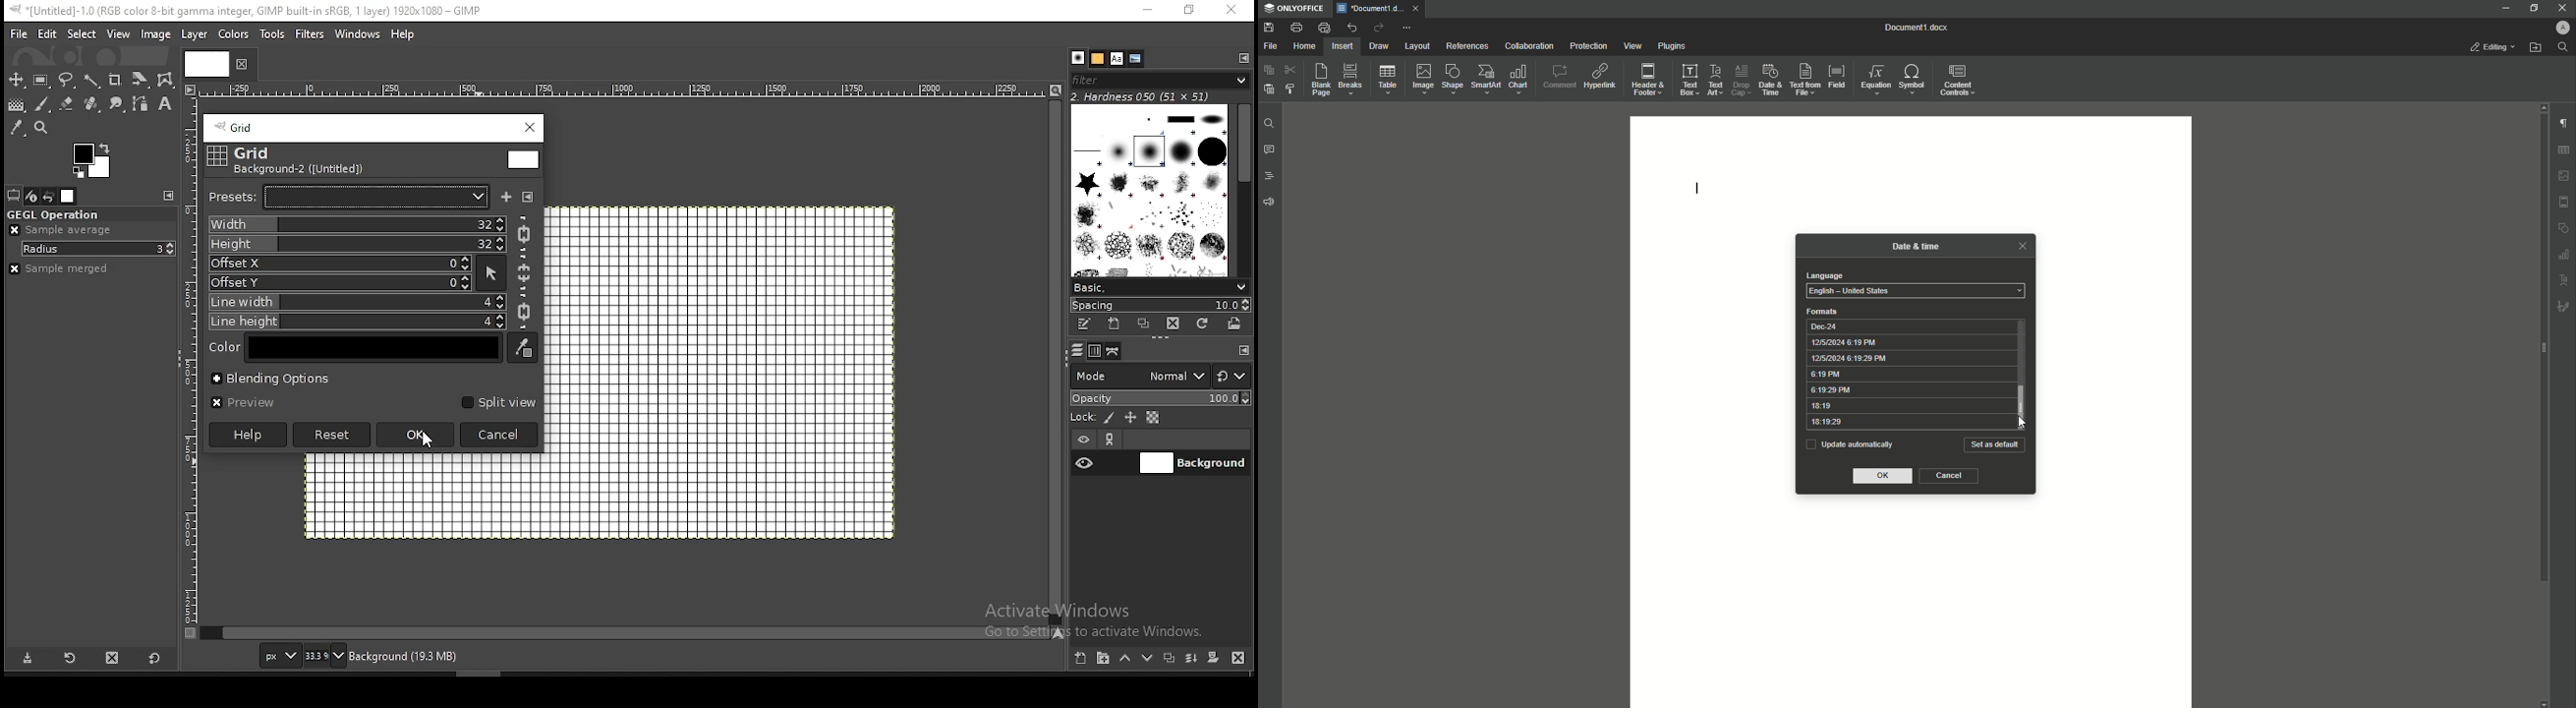  I want to click on image settings, so click(2565, 176).